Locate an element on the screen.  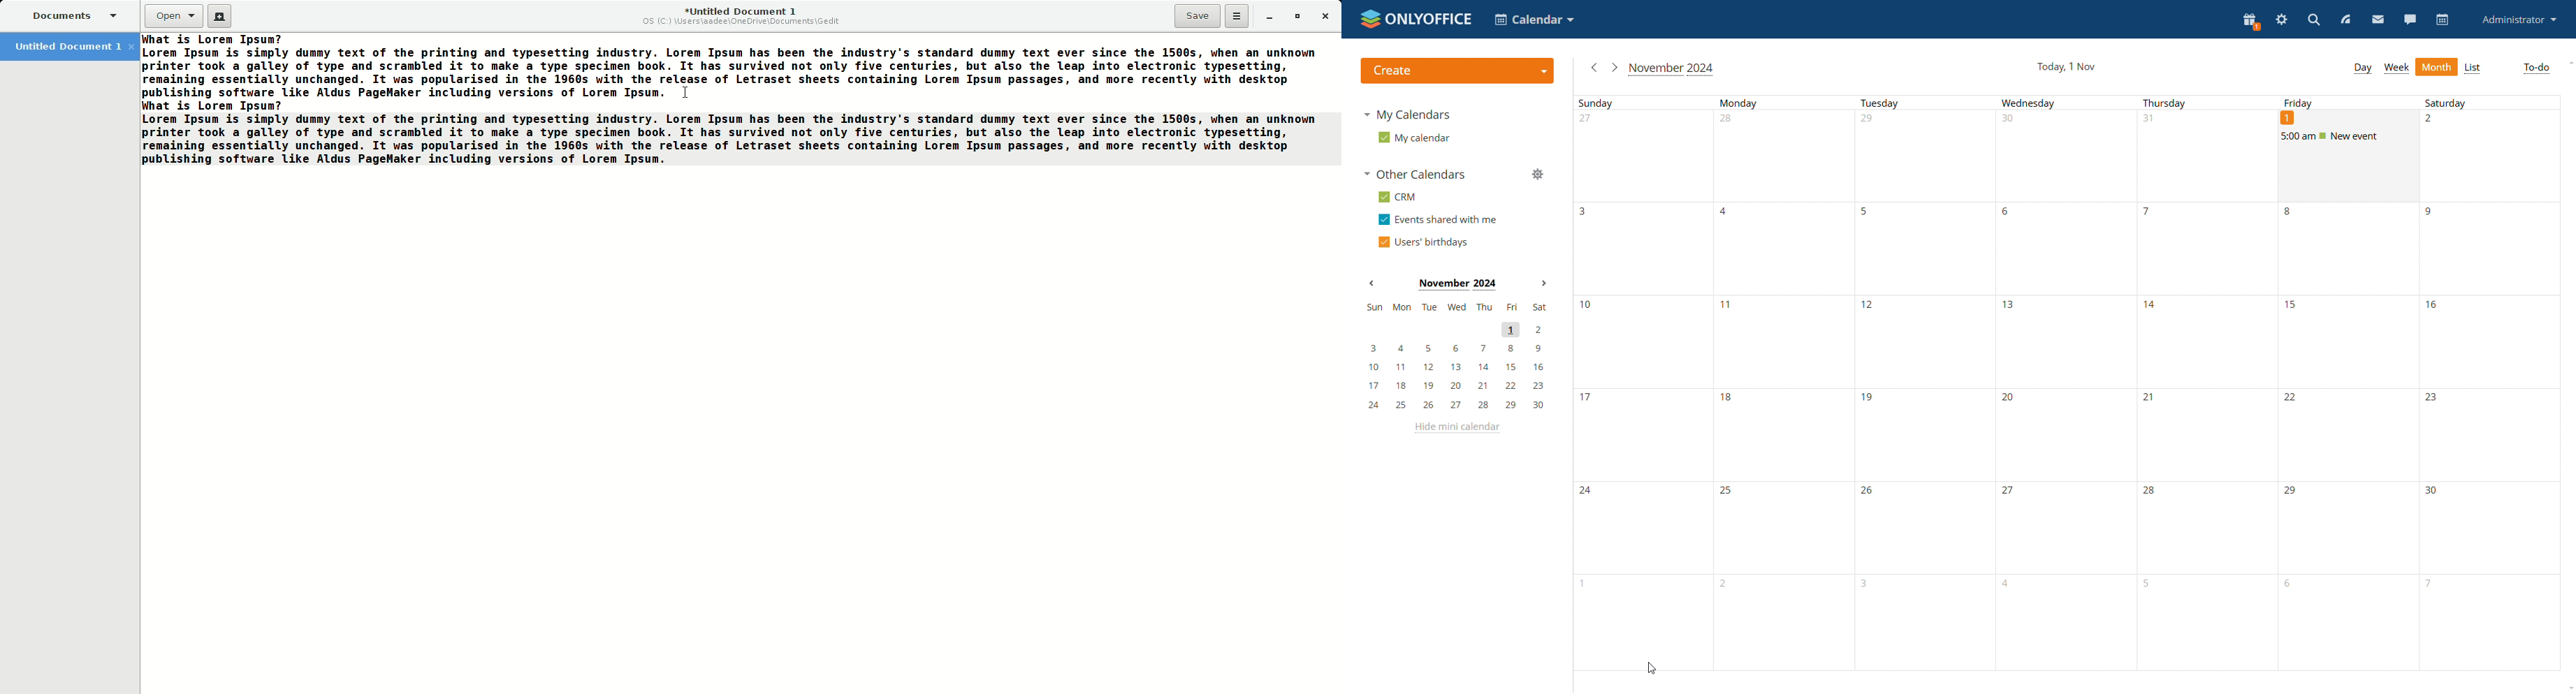
Wednesdays is located at coordinates (2062, 383).